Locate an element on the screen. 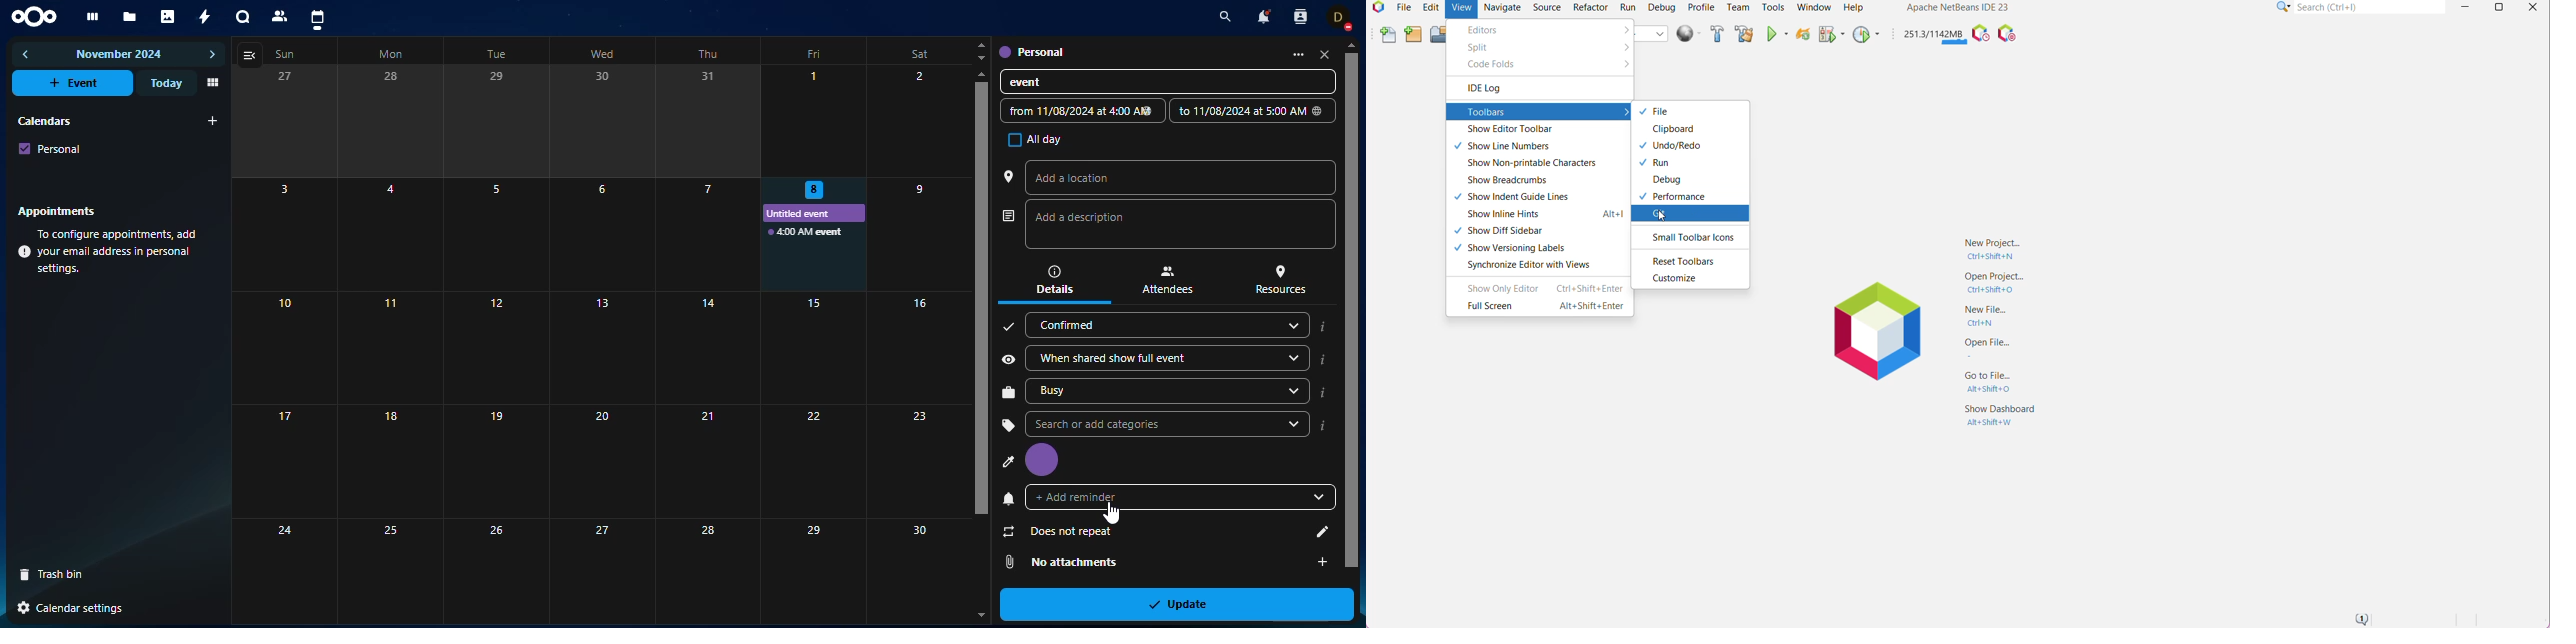 The image size is (2576, 644). confirm is located at coordinates (1007, 327).